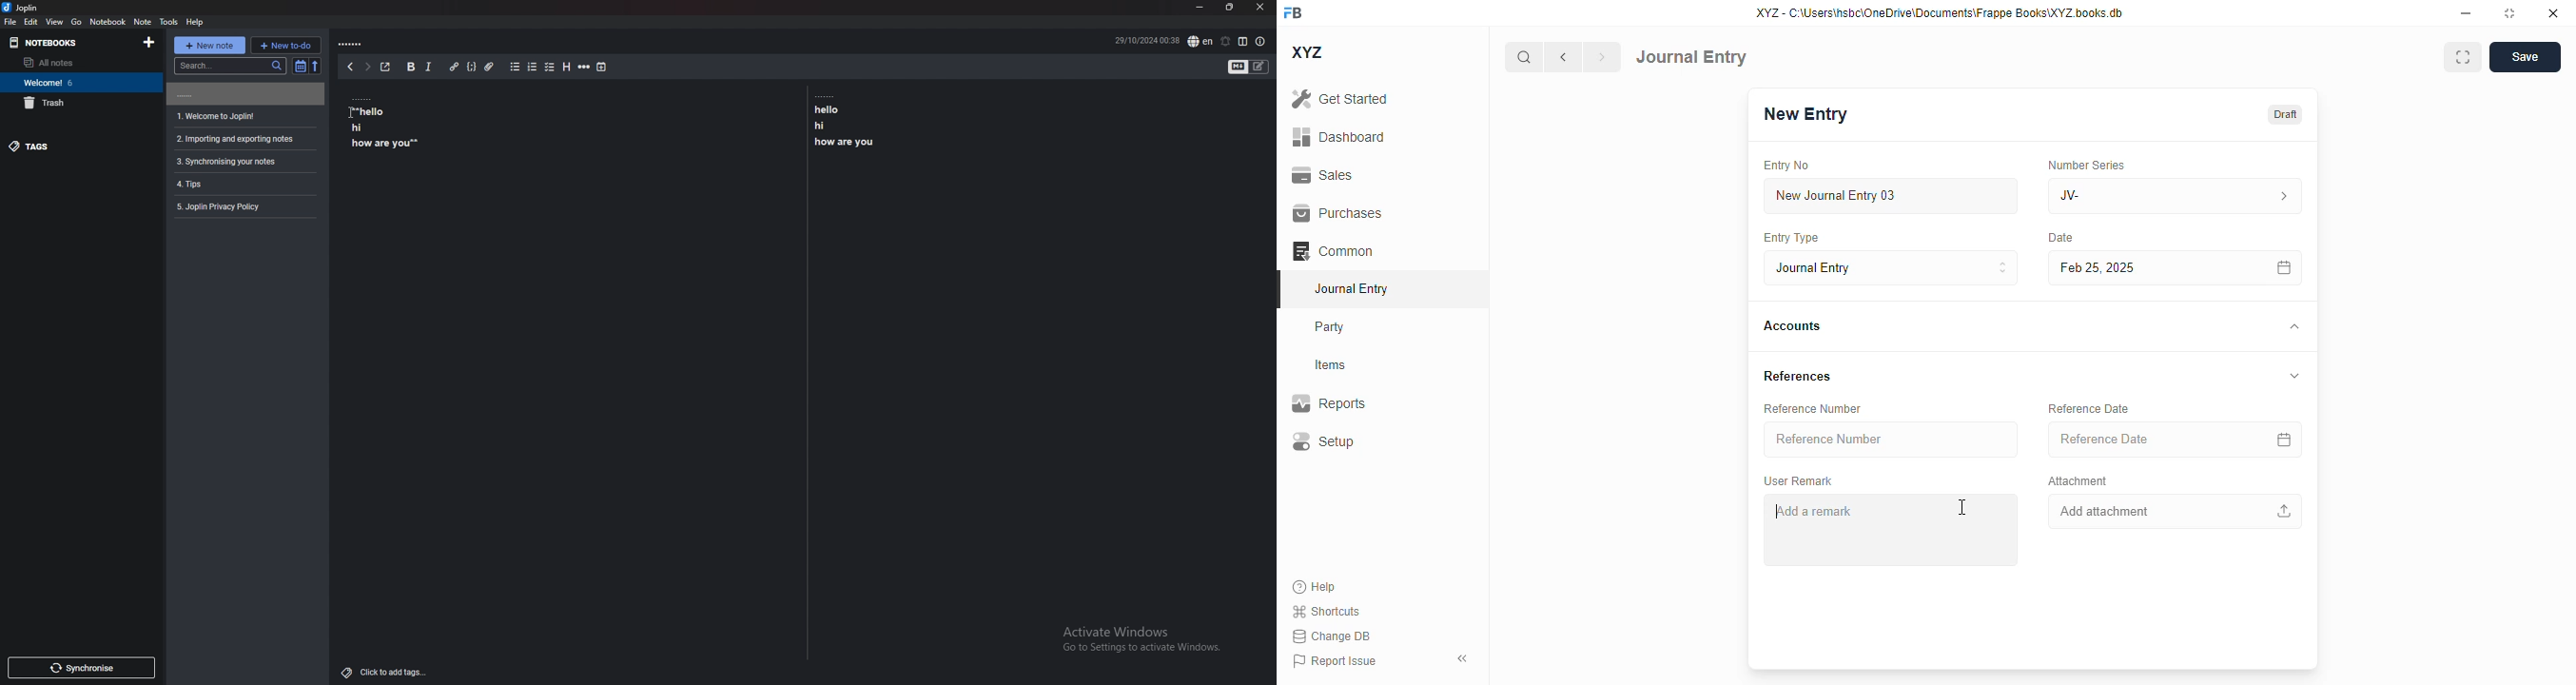 The image size is (2576, 700). I want to click on feb 25, 2025, so click(2148, 267).